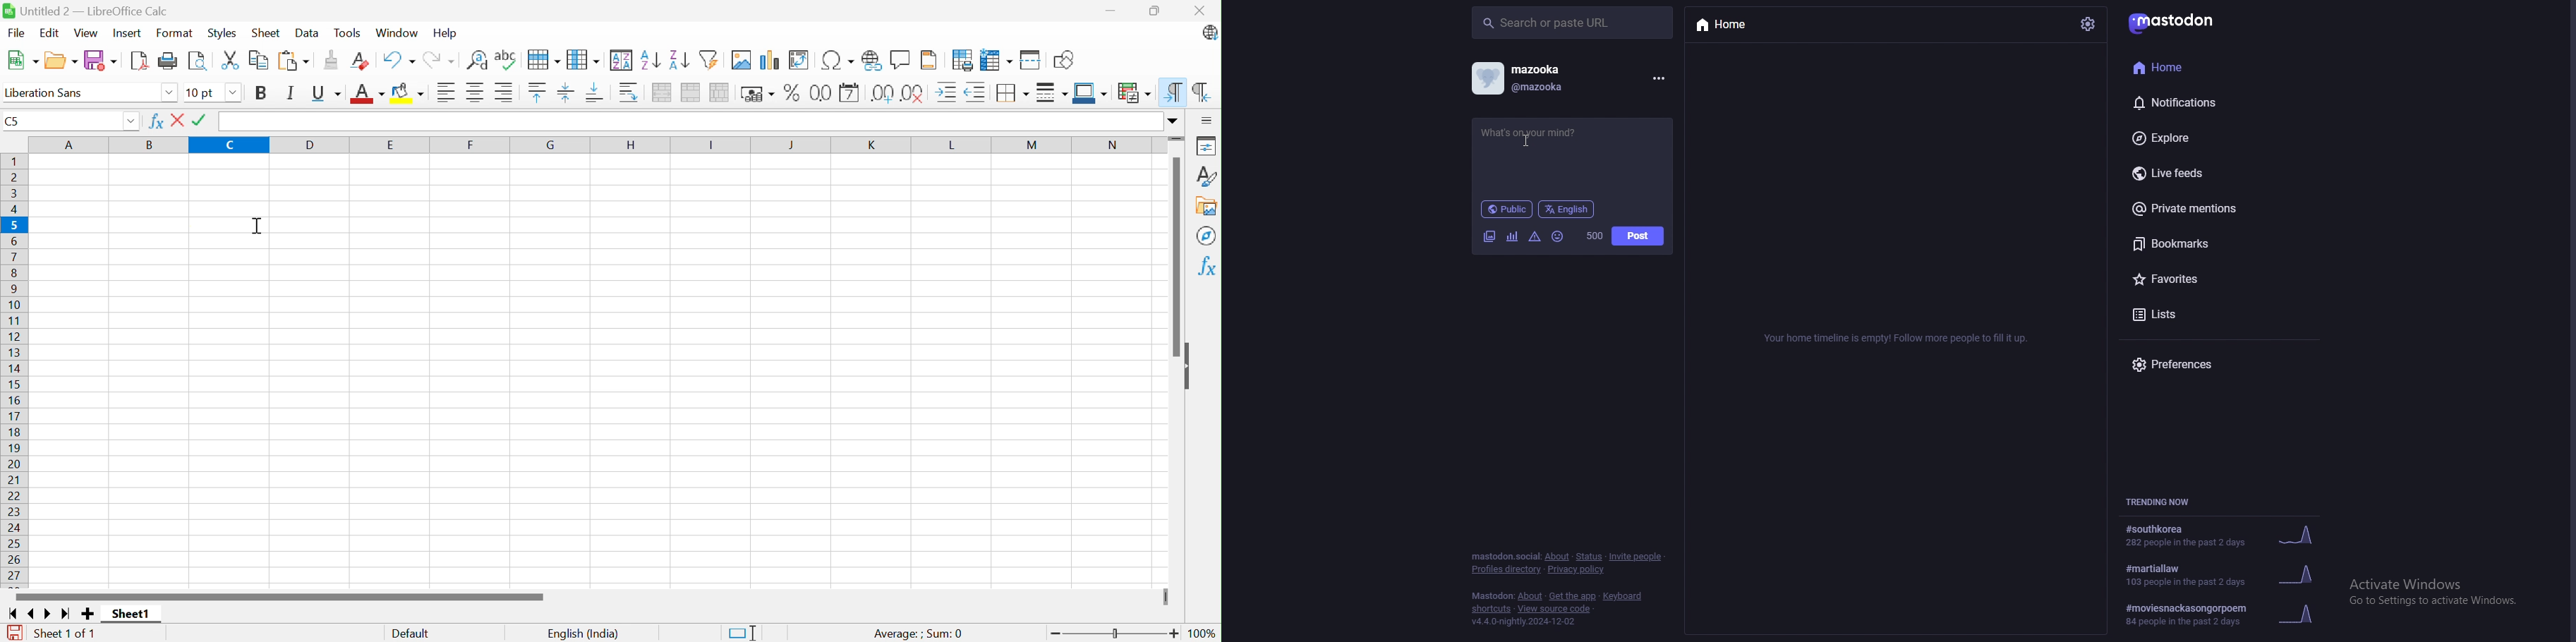 The width and height of the screenshot is (2576, 644). Describe the element at coordinates (2224, 612) in the screenshot. I see `trending` at that location.